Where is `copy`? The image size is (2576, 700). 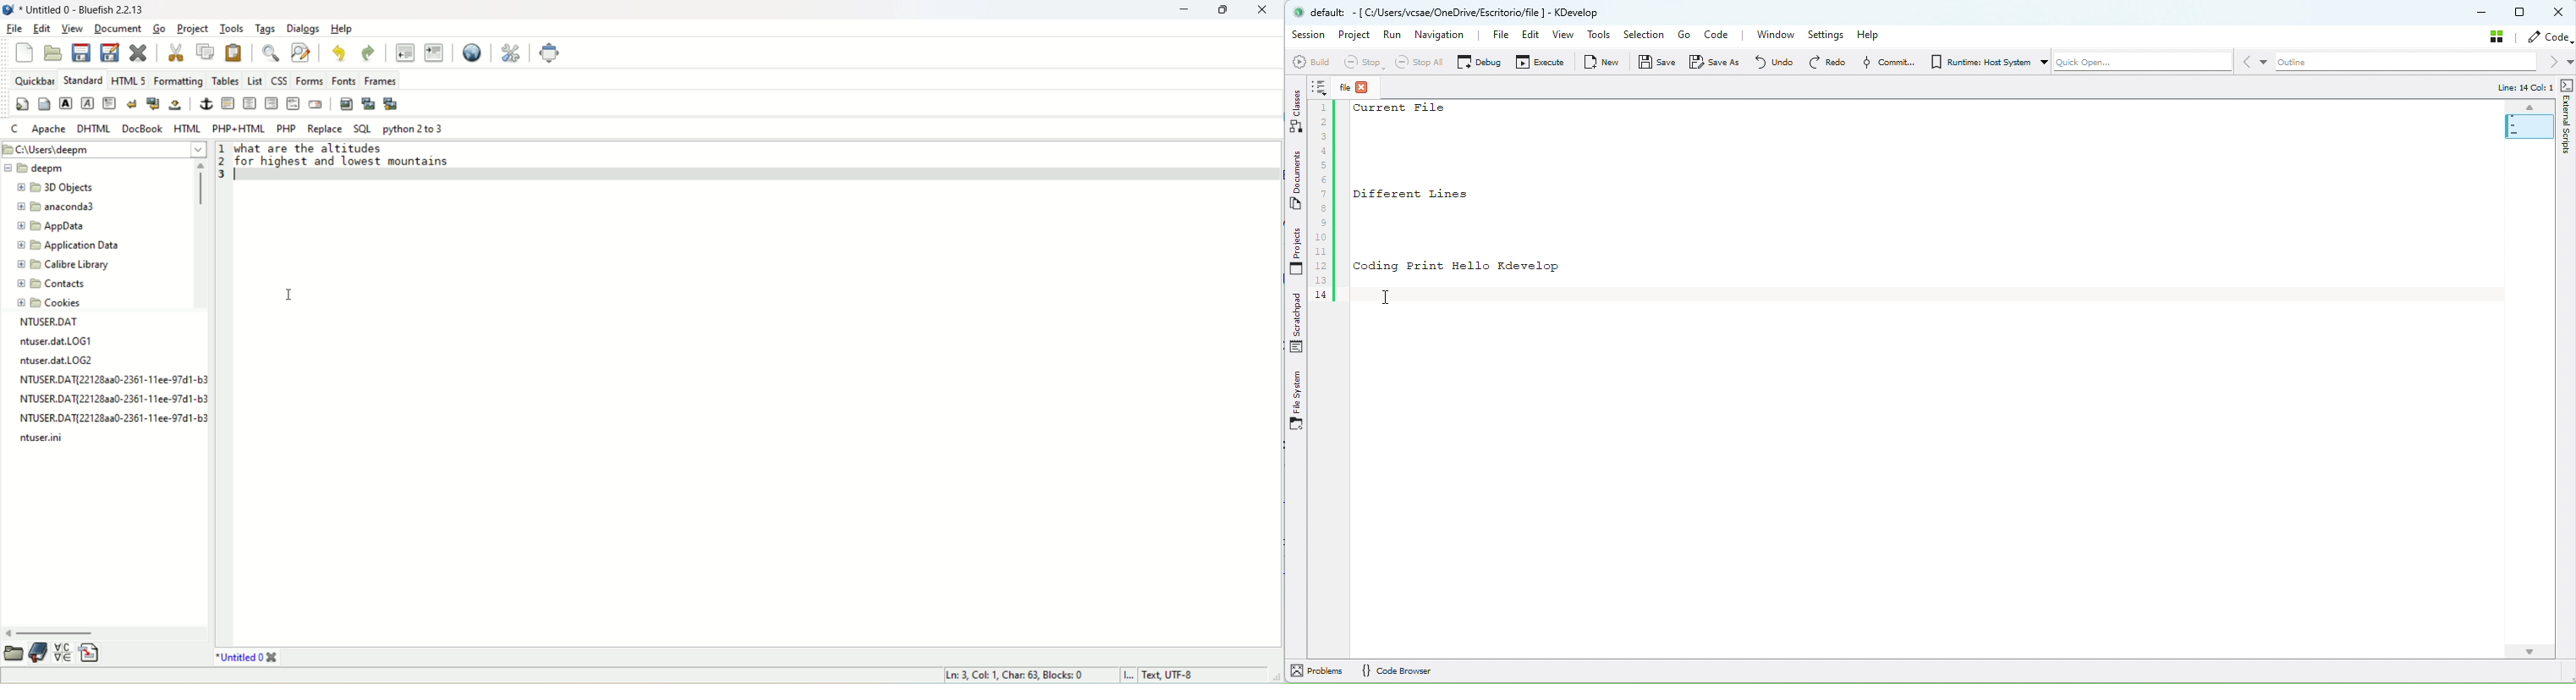 copy is located at coordinates (205, 52).